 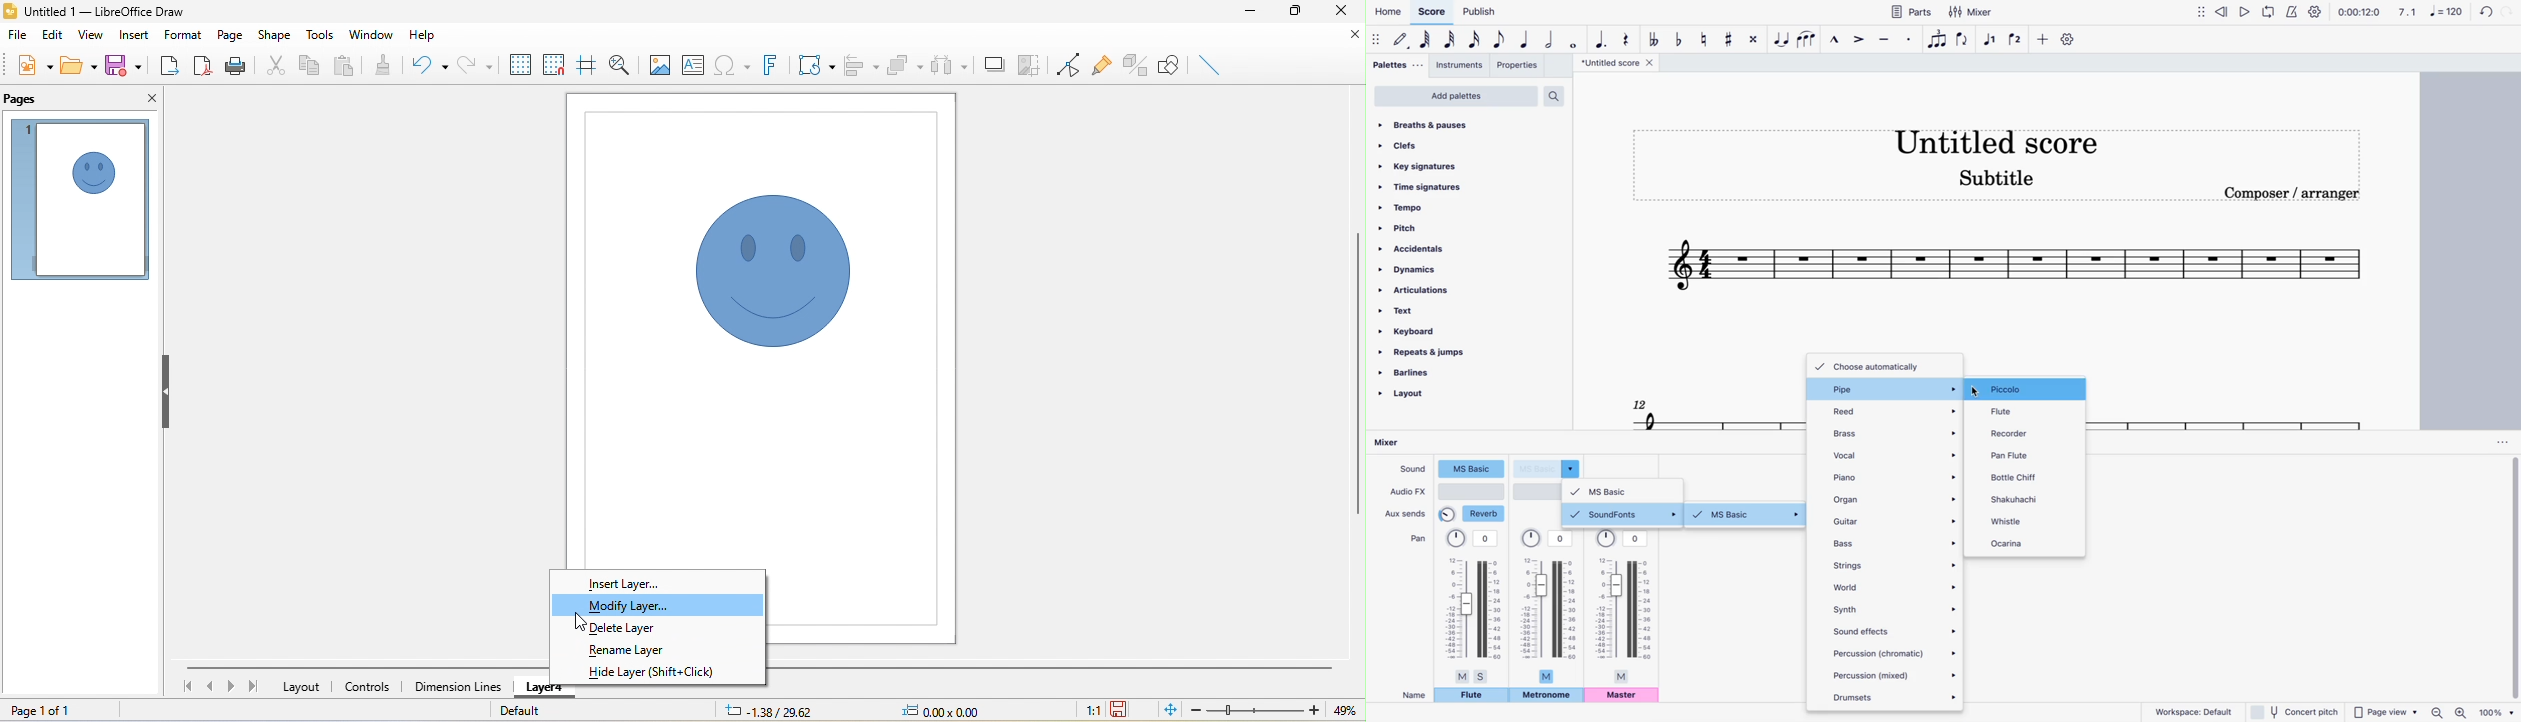 I want to click on shadow, so click(x=993, y=64).